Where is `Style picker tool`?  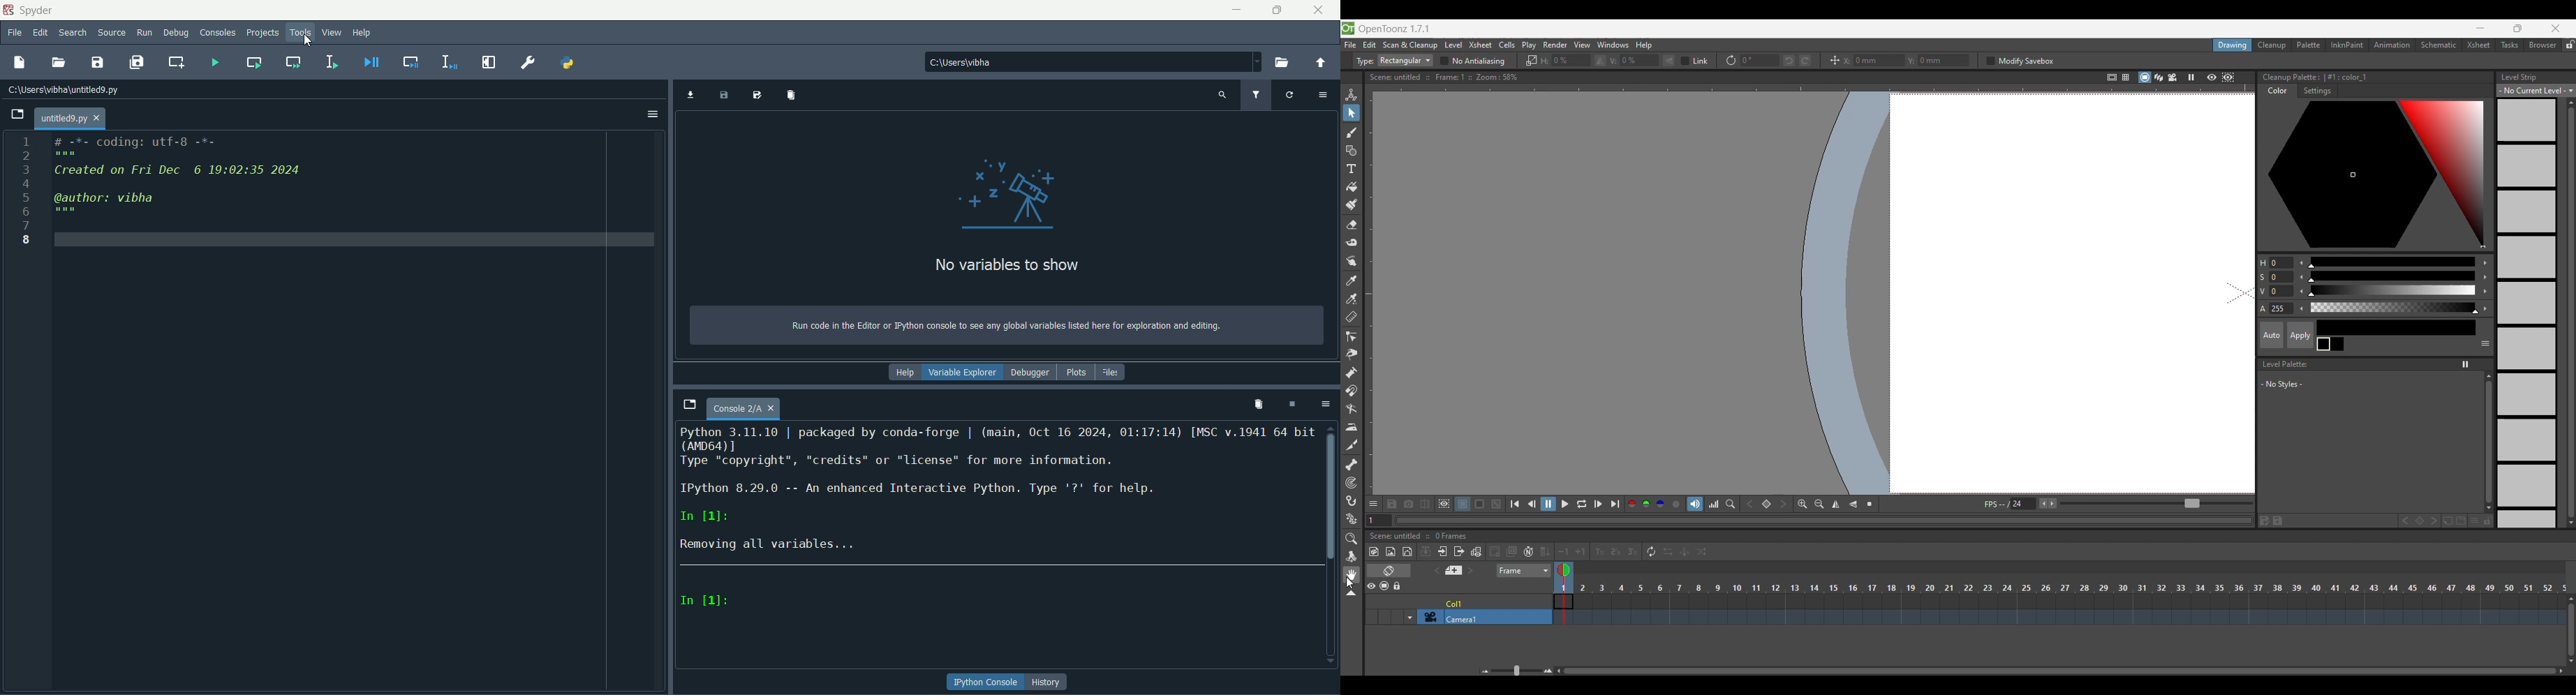 Style picker tool is located at coordinates (1351, 281).